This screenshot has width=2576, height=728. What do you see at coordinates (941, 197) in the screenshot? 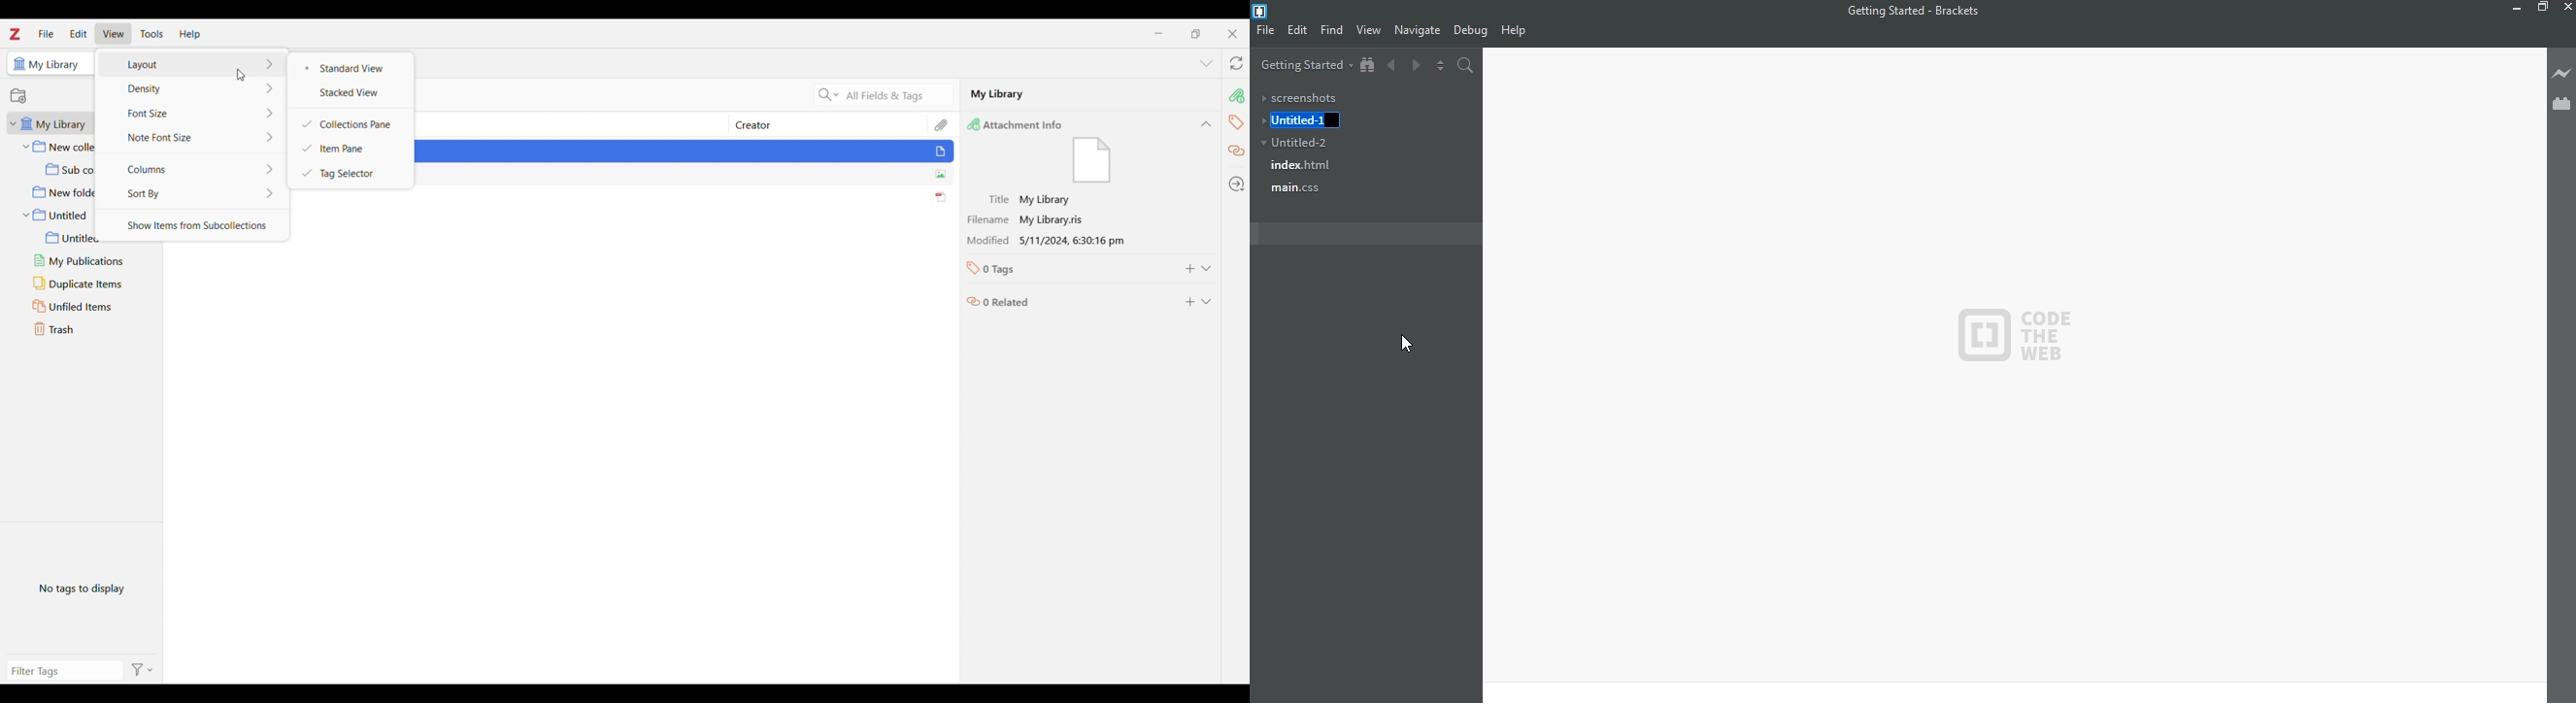
I see `pdf icon` at bounding box center [941, 197].